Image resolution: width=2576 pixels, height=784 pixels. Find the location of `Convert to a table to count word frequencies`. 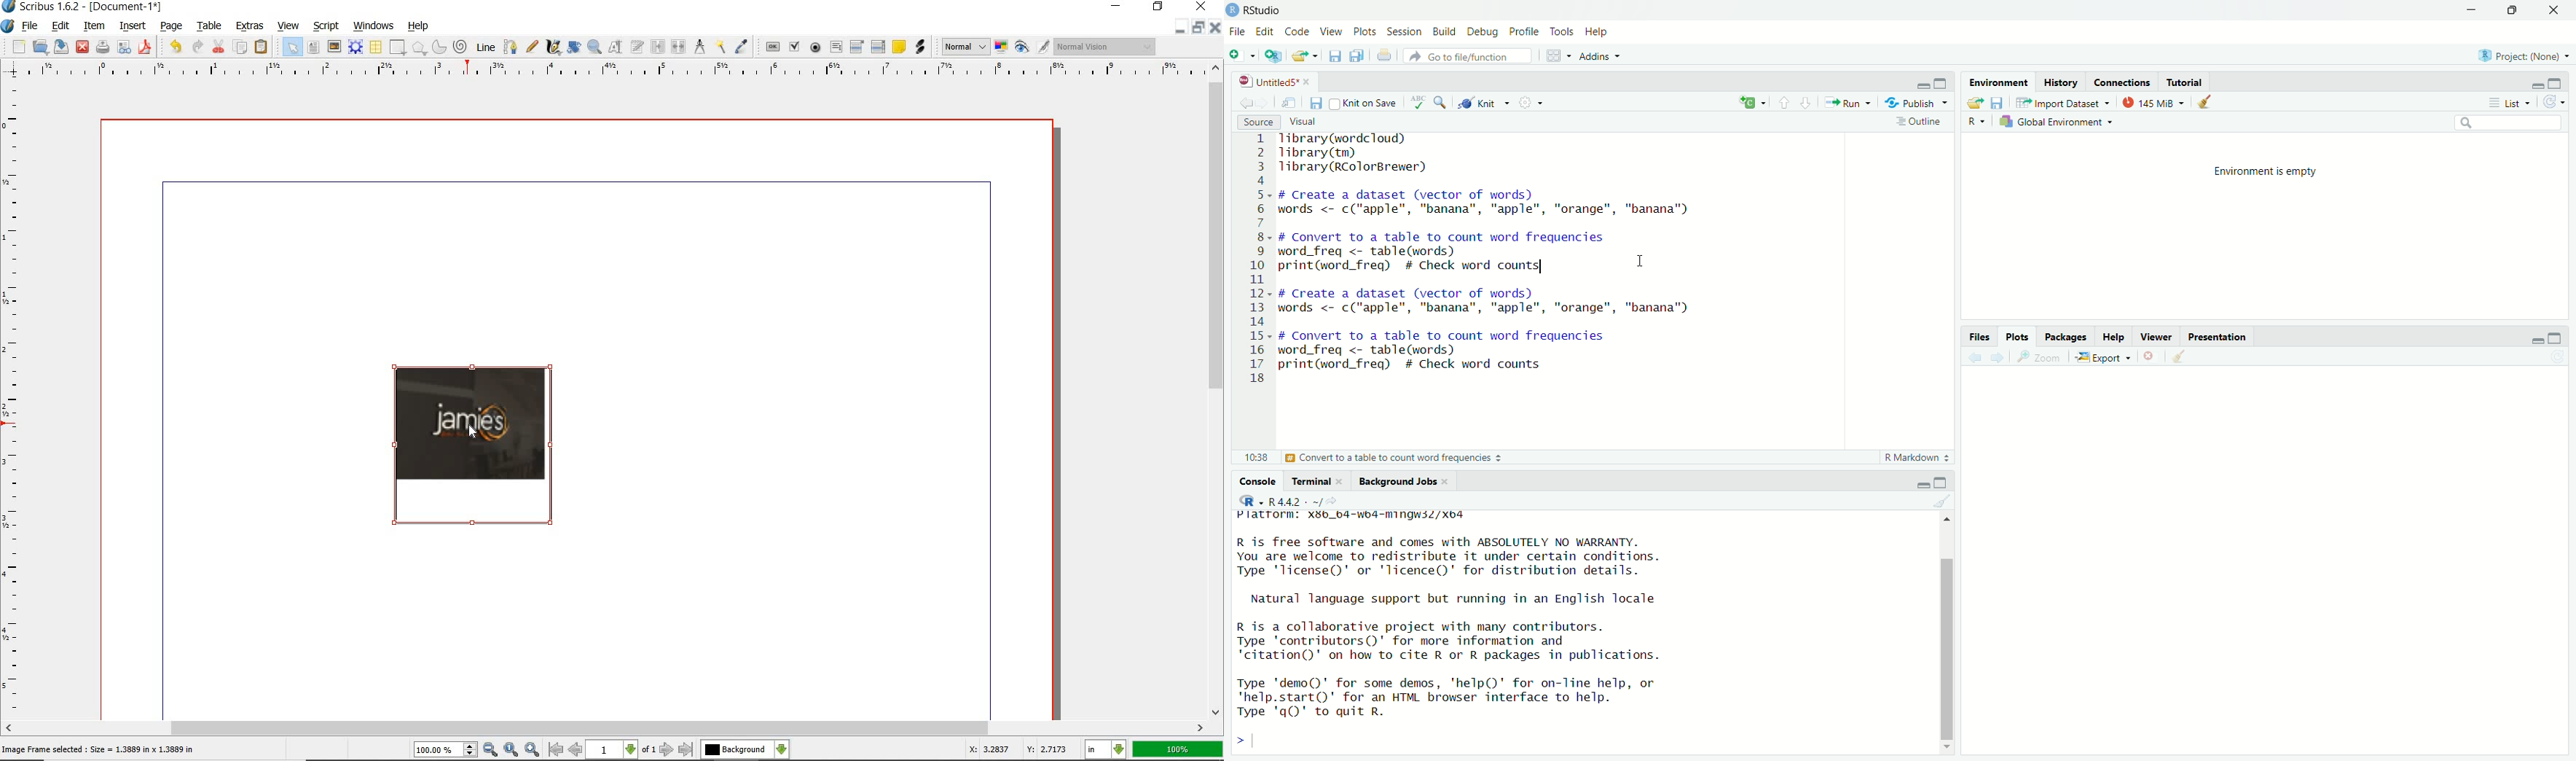

Convert to a table to count word frequencies is located at coordinates (1394, 457).